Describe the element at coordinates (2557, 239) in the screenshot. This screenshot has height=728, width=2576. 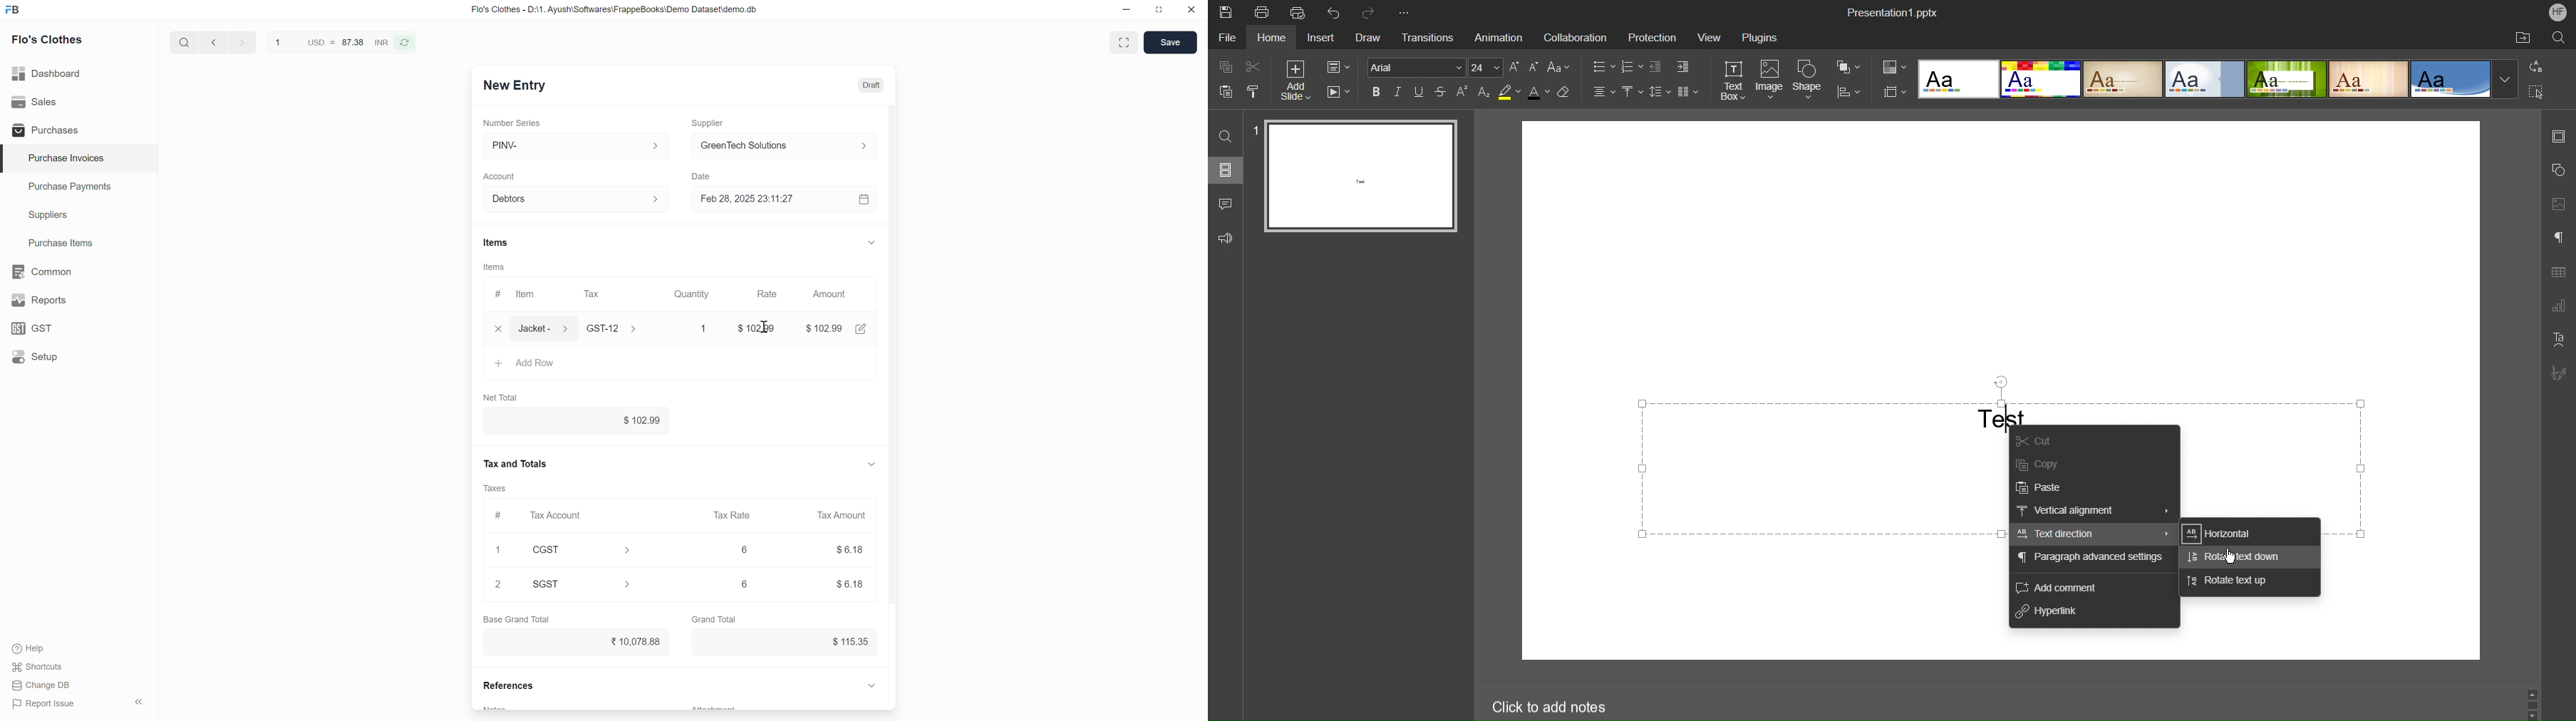
I see `Paragraph Settings` at that location.